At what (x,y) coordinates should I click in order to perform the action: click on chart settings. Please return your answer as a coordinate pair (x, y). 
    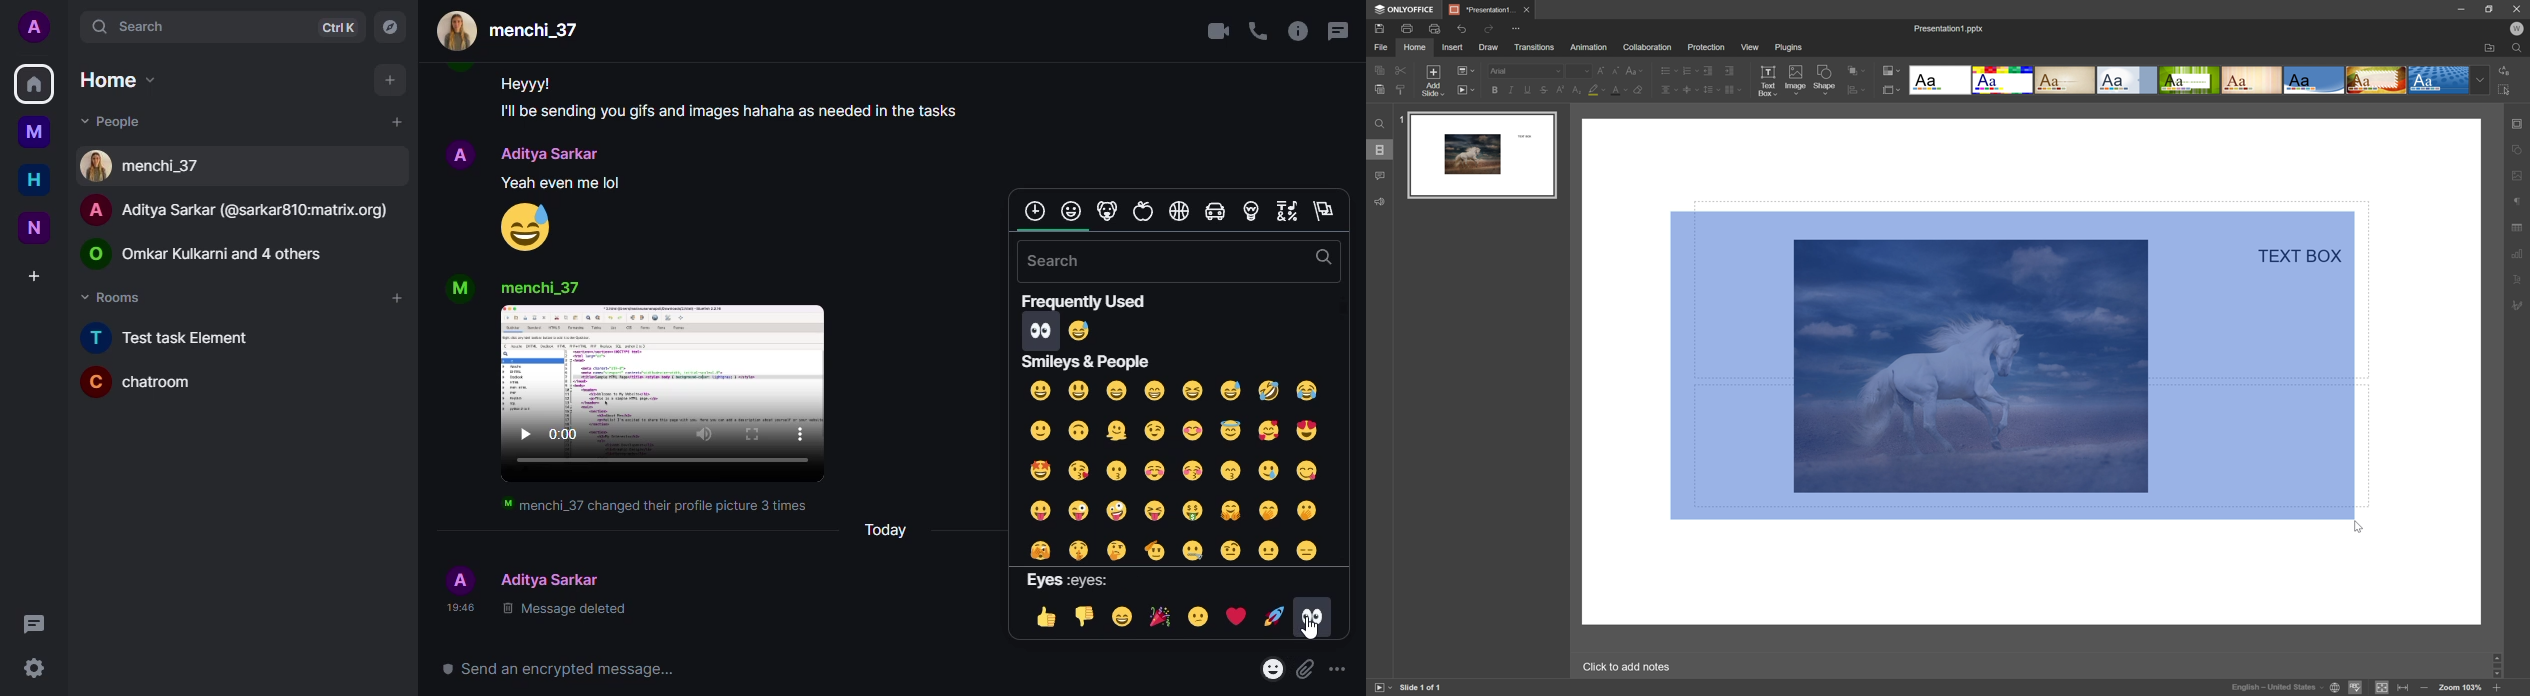
    Looking at the image, I should click on (2517, 252).